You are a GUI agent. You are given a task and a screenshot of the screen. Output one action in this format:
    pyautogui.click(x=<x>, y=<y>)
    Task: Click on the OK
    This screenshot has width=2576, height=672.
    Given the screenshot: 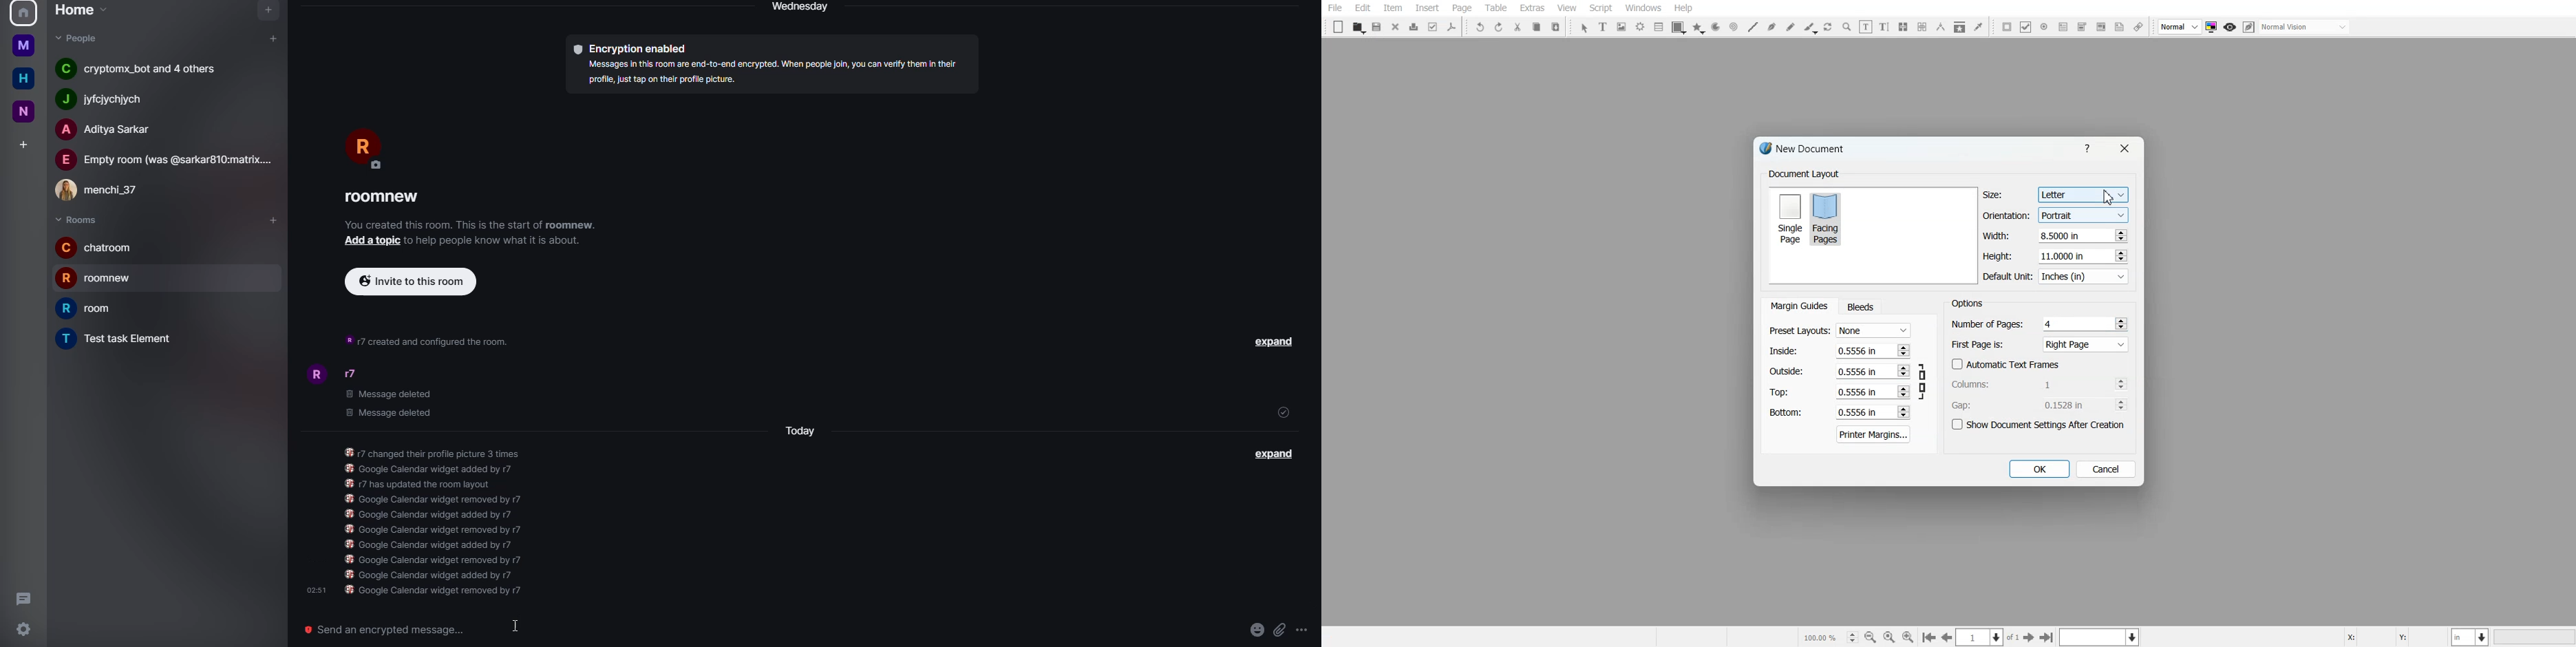 What is the action you would take?
    pyautogui.click(x=2038, y=469)
    